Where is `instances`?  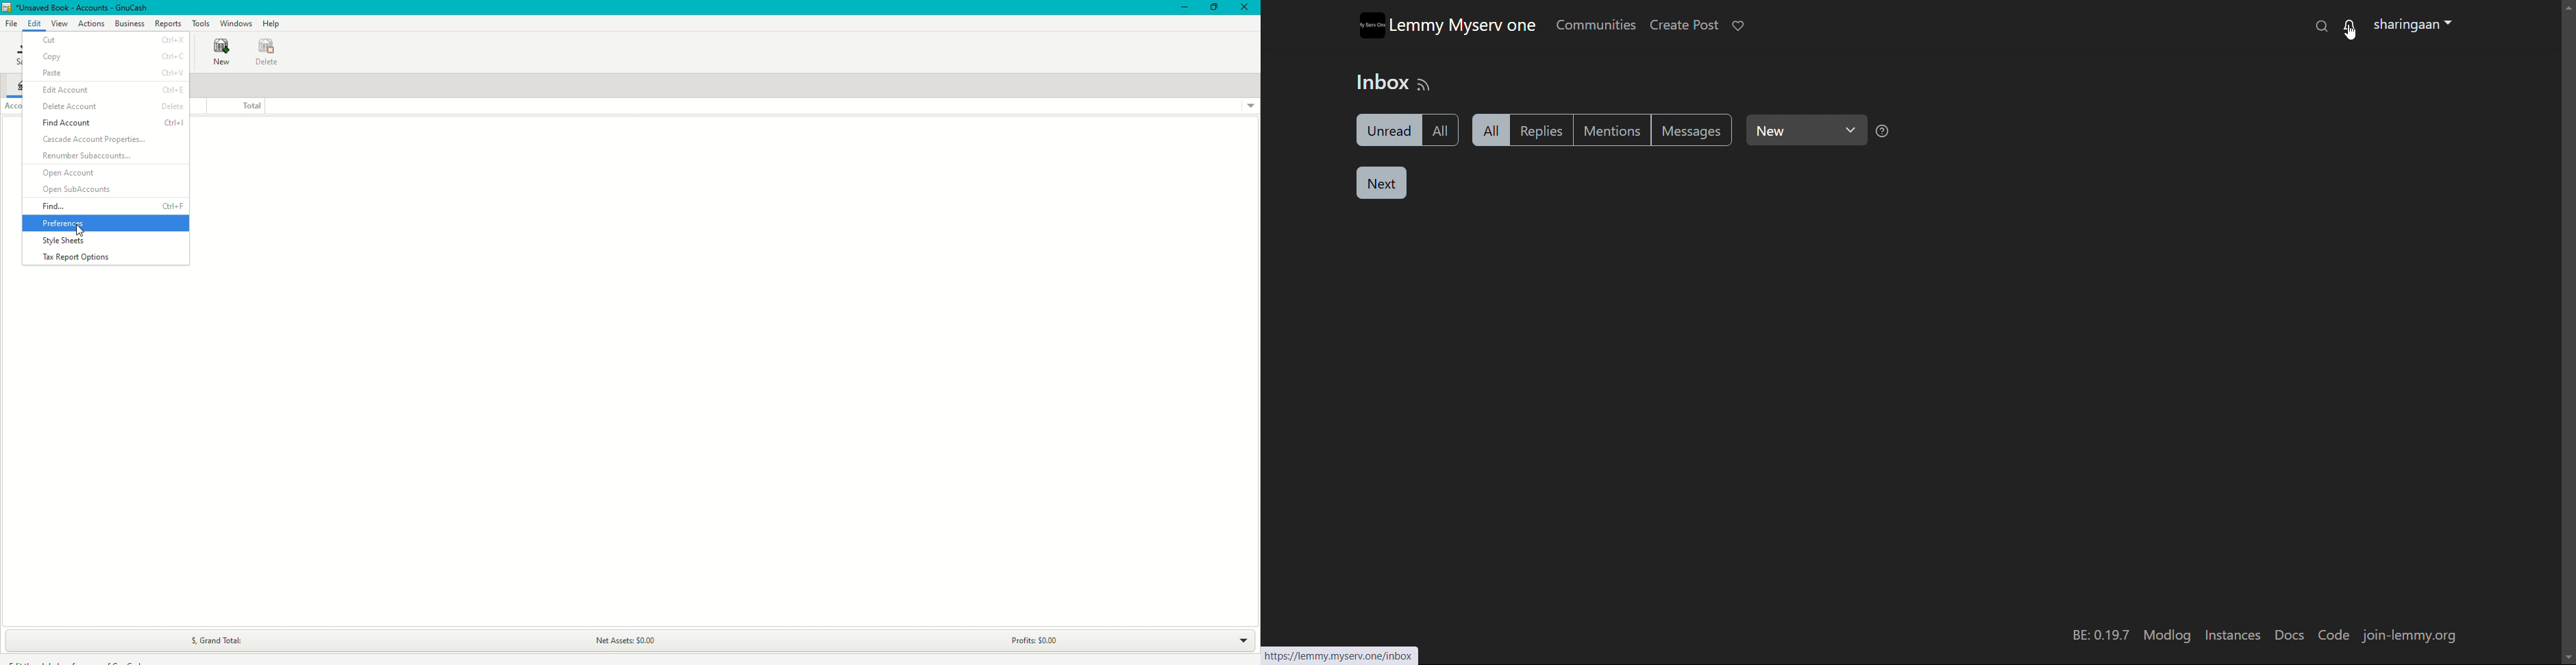
instances is located at coordinates (2231, 636).